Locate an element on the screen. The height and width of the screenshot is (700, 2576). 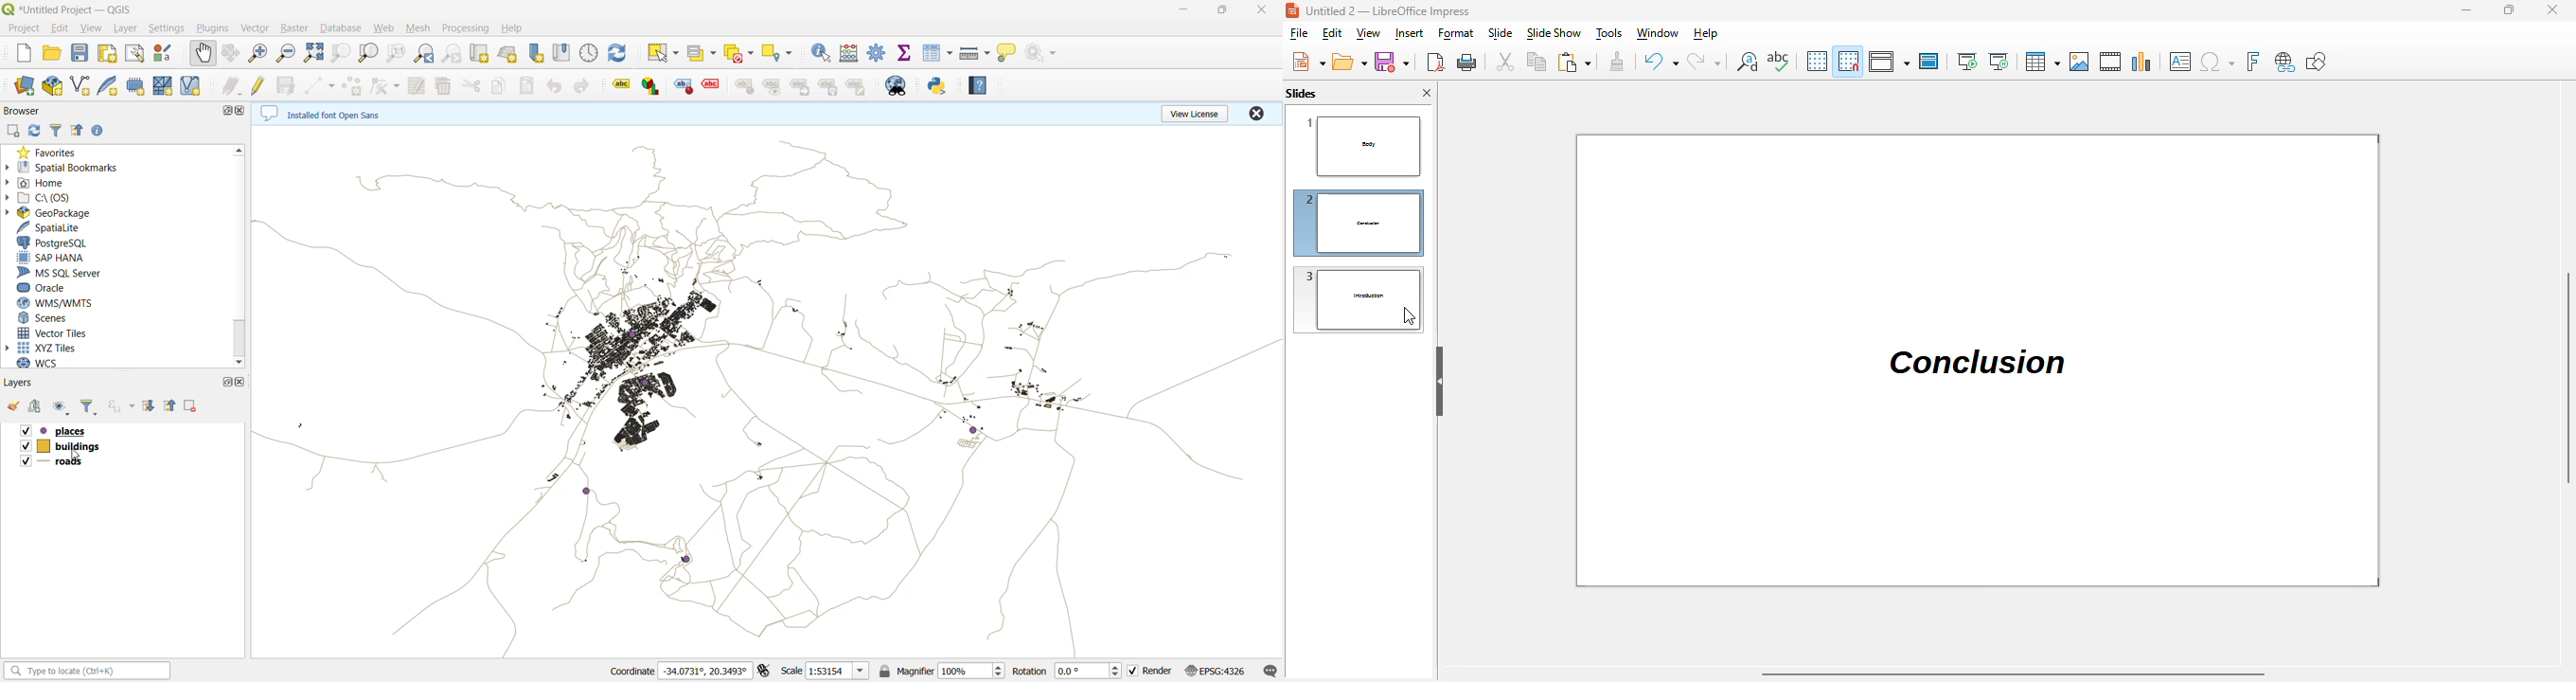
master slide is located at coordinates (1929, 61).